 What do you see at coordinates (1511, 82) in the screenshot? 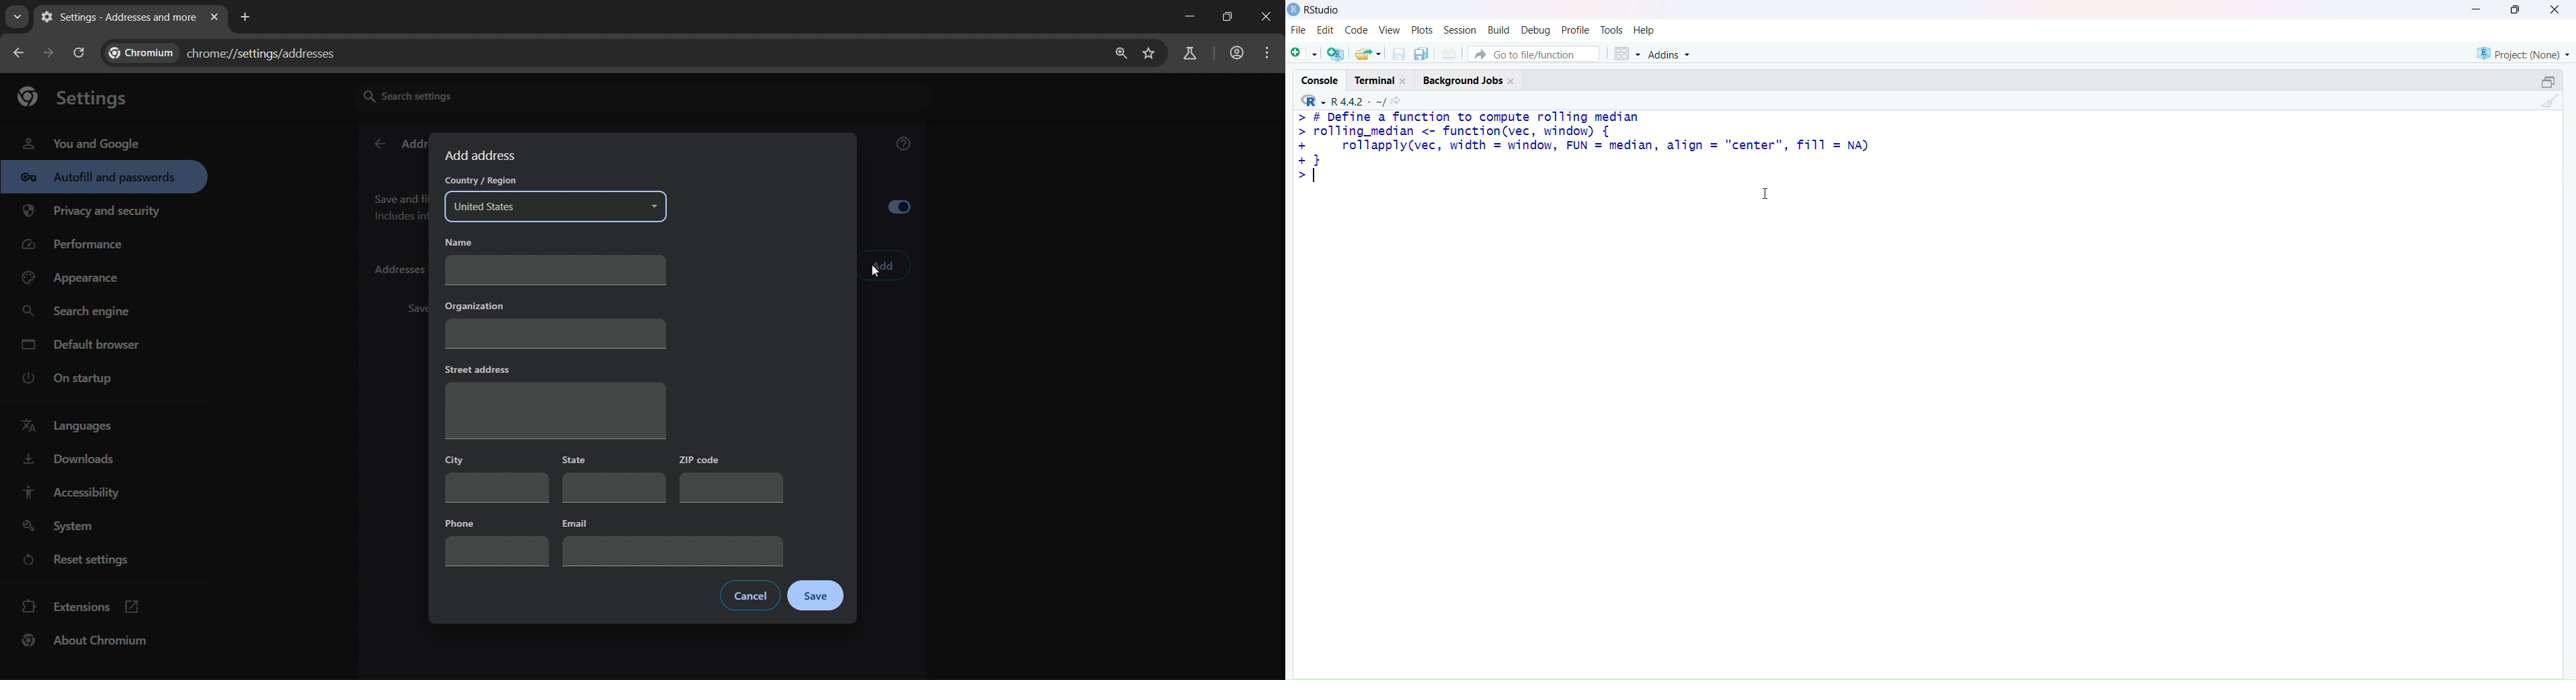
I see `close` at bounding box center [1511, 82].